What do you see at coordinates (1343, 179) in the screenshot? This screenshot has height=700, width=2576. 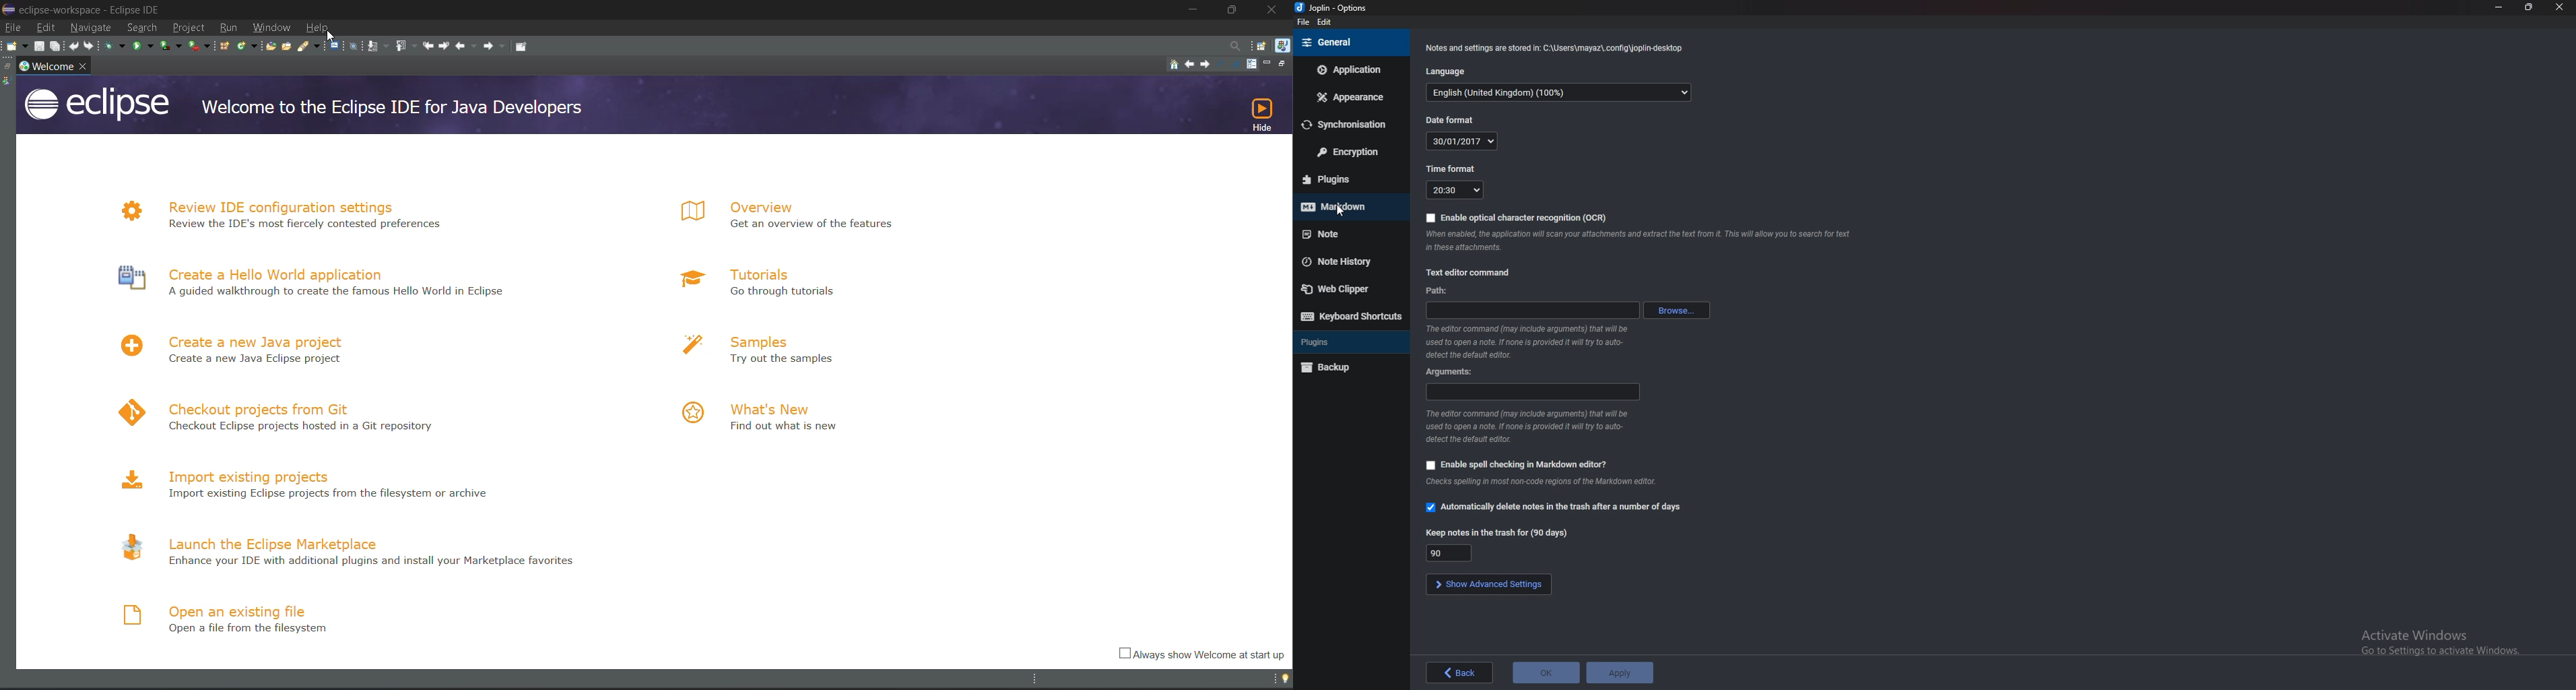 I see `Plugins` at bounding box center [1343, 179].